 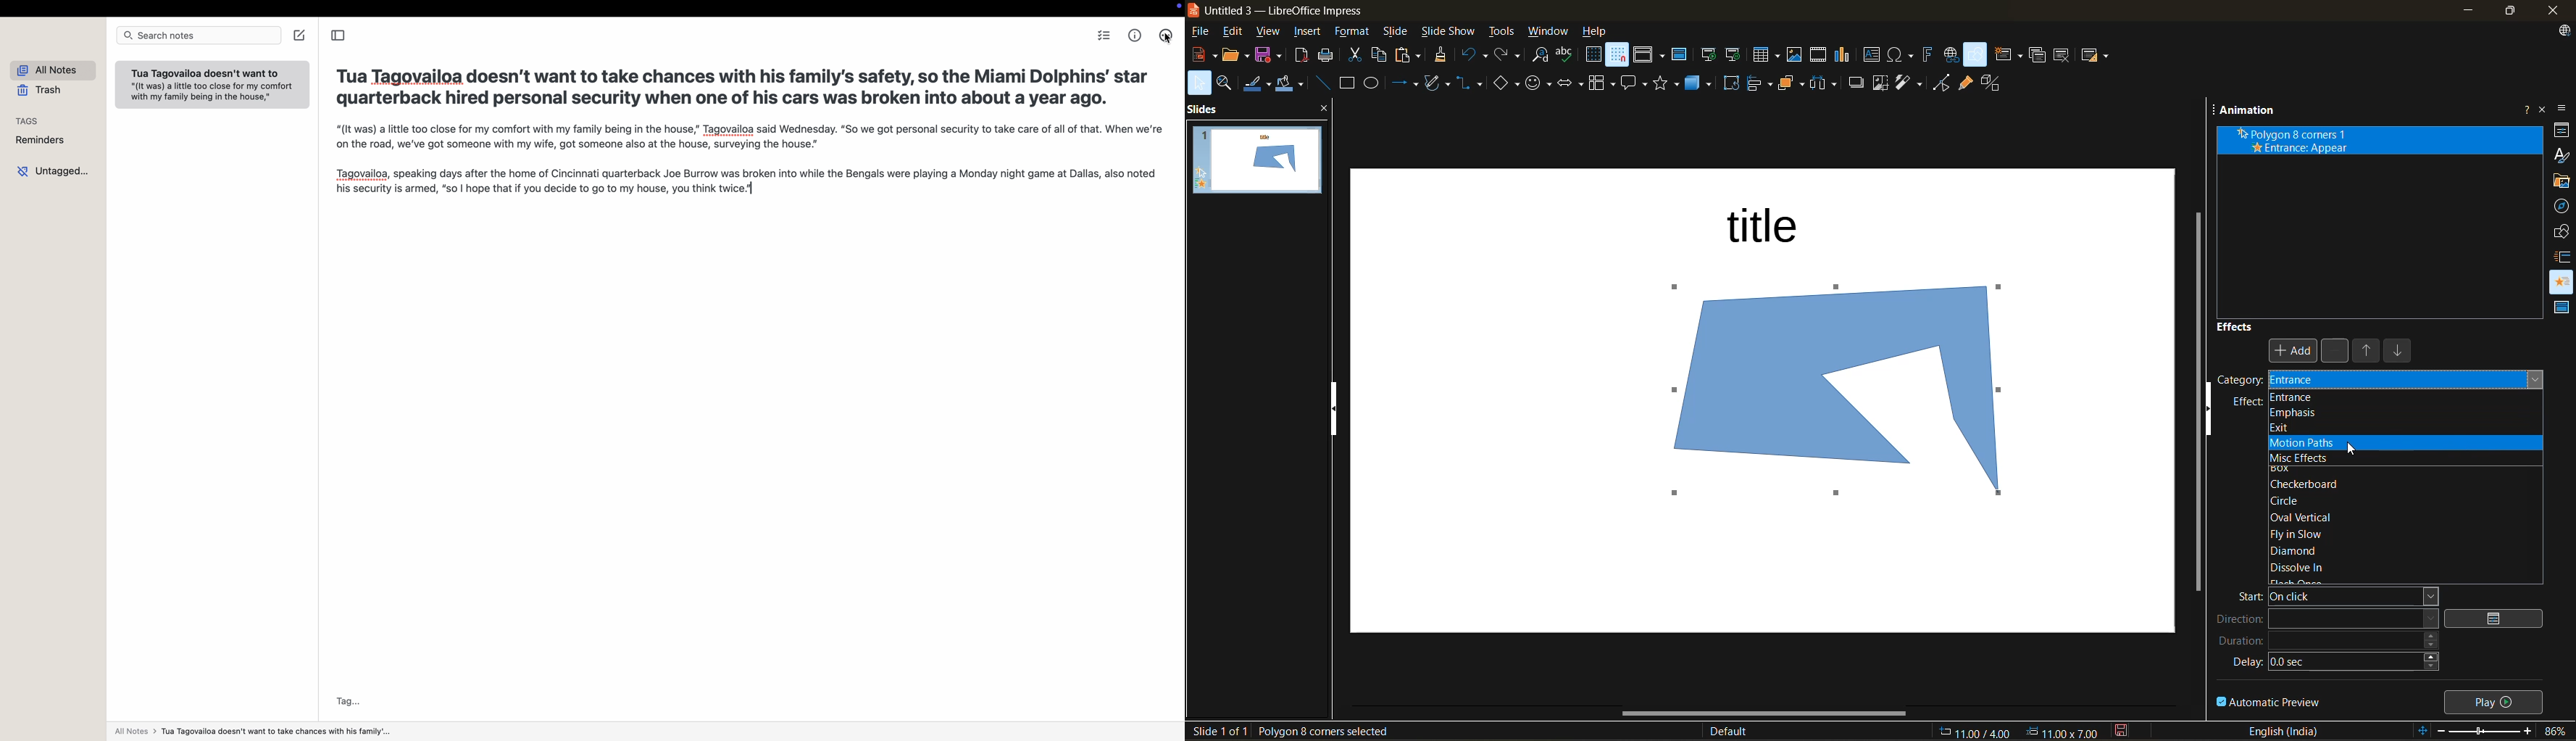 I want to click on move up, so click(x=2369, y=352).